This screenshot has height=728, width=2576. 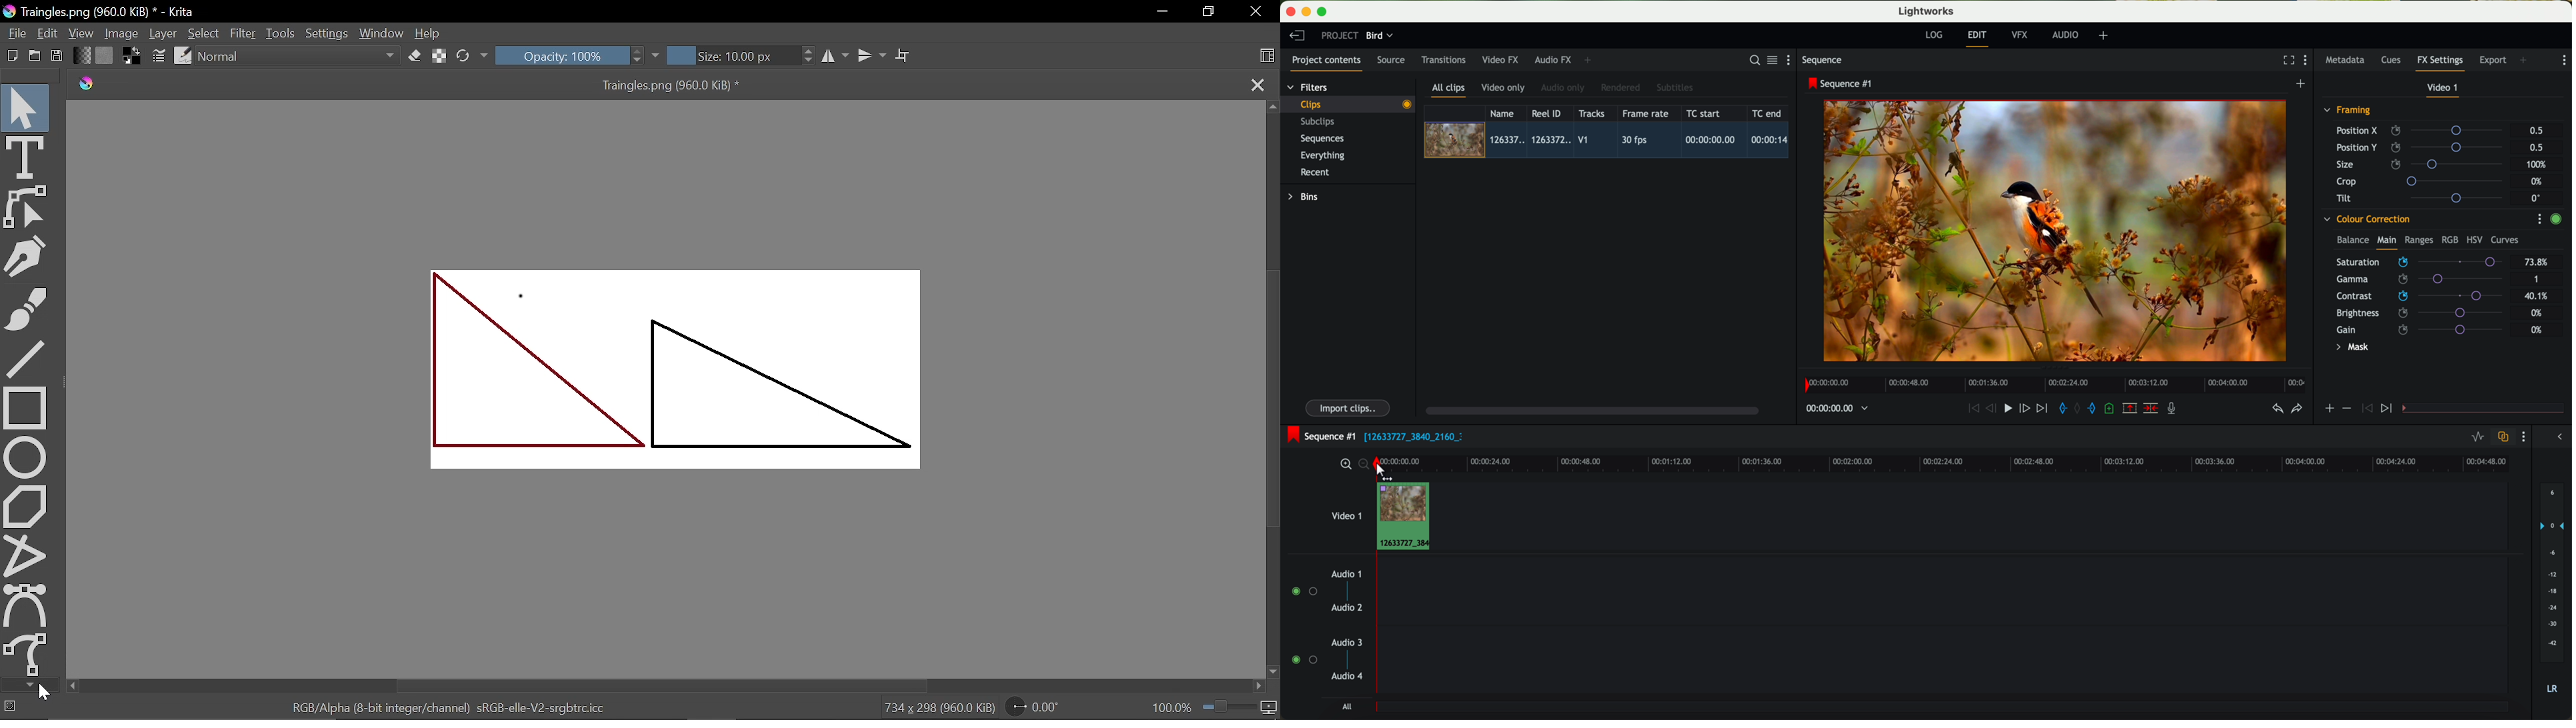 What do you see at coordinates (1379, 36) in the screenshot?
I see `bird` at bounding box center [1379, 36].